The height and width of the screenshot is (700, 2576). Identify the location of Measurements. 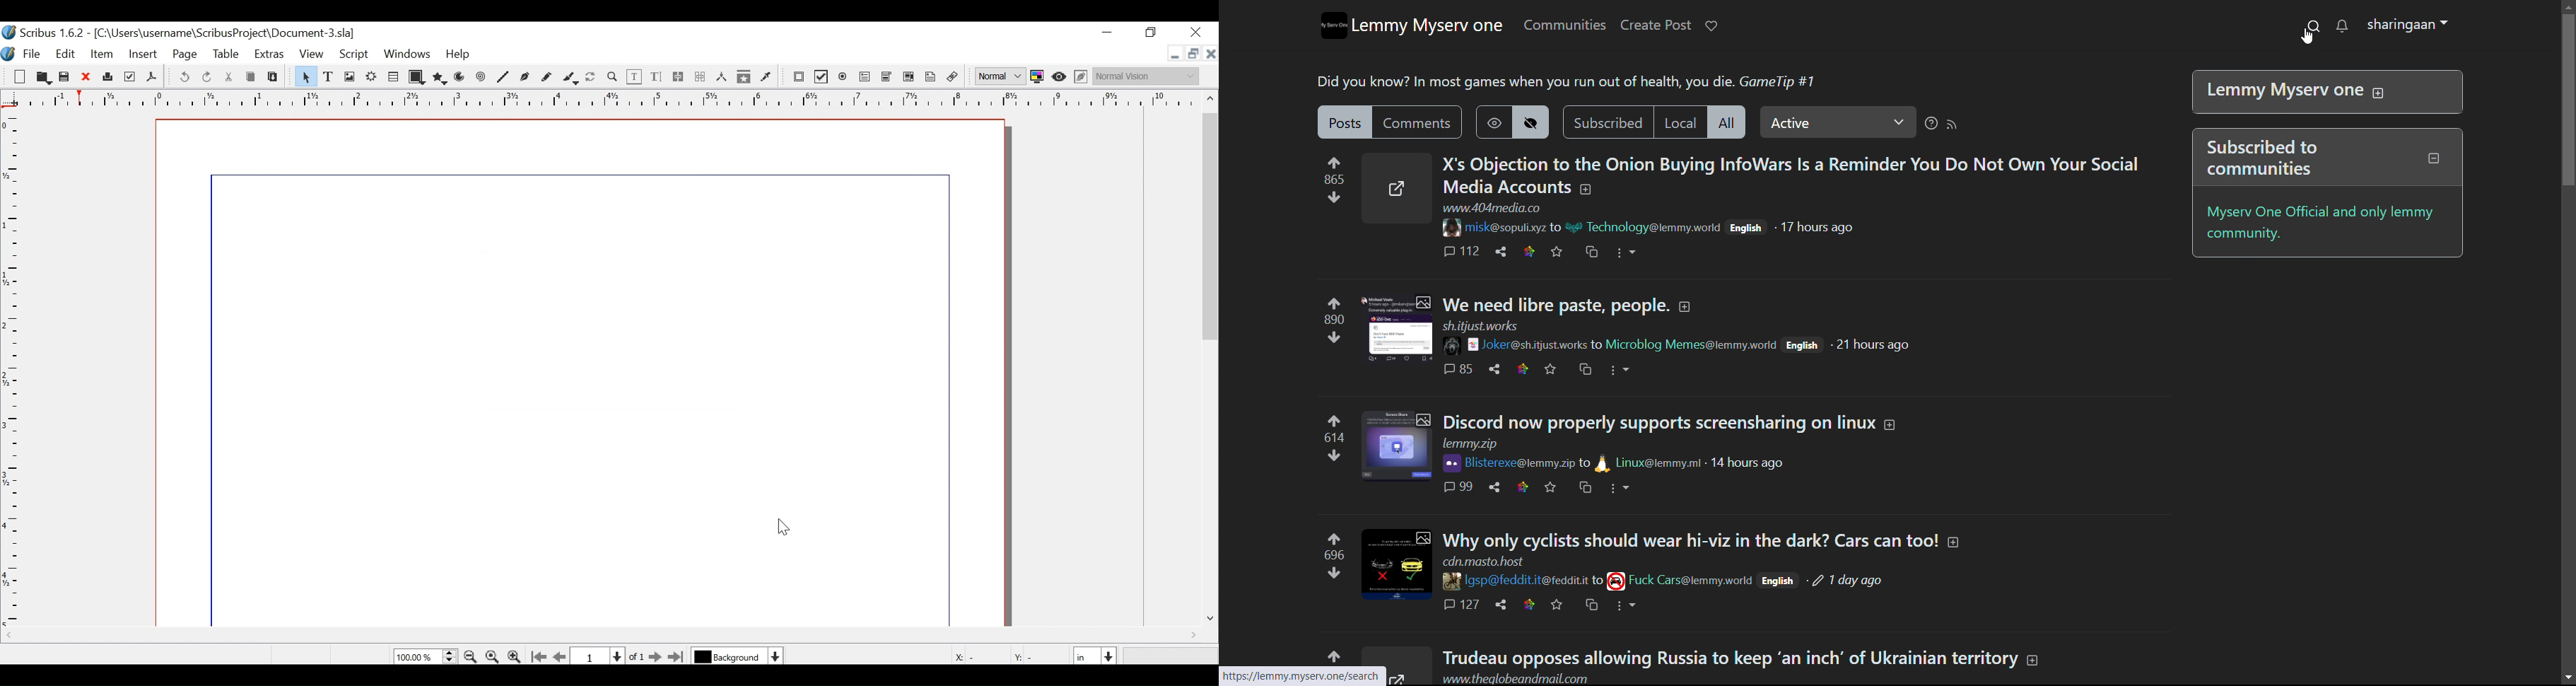
(721, 77).